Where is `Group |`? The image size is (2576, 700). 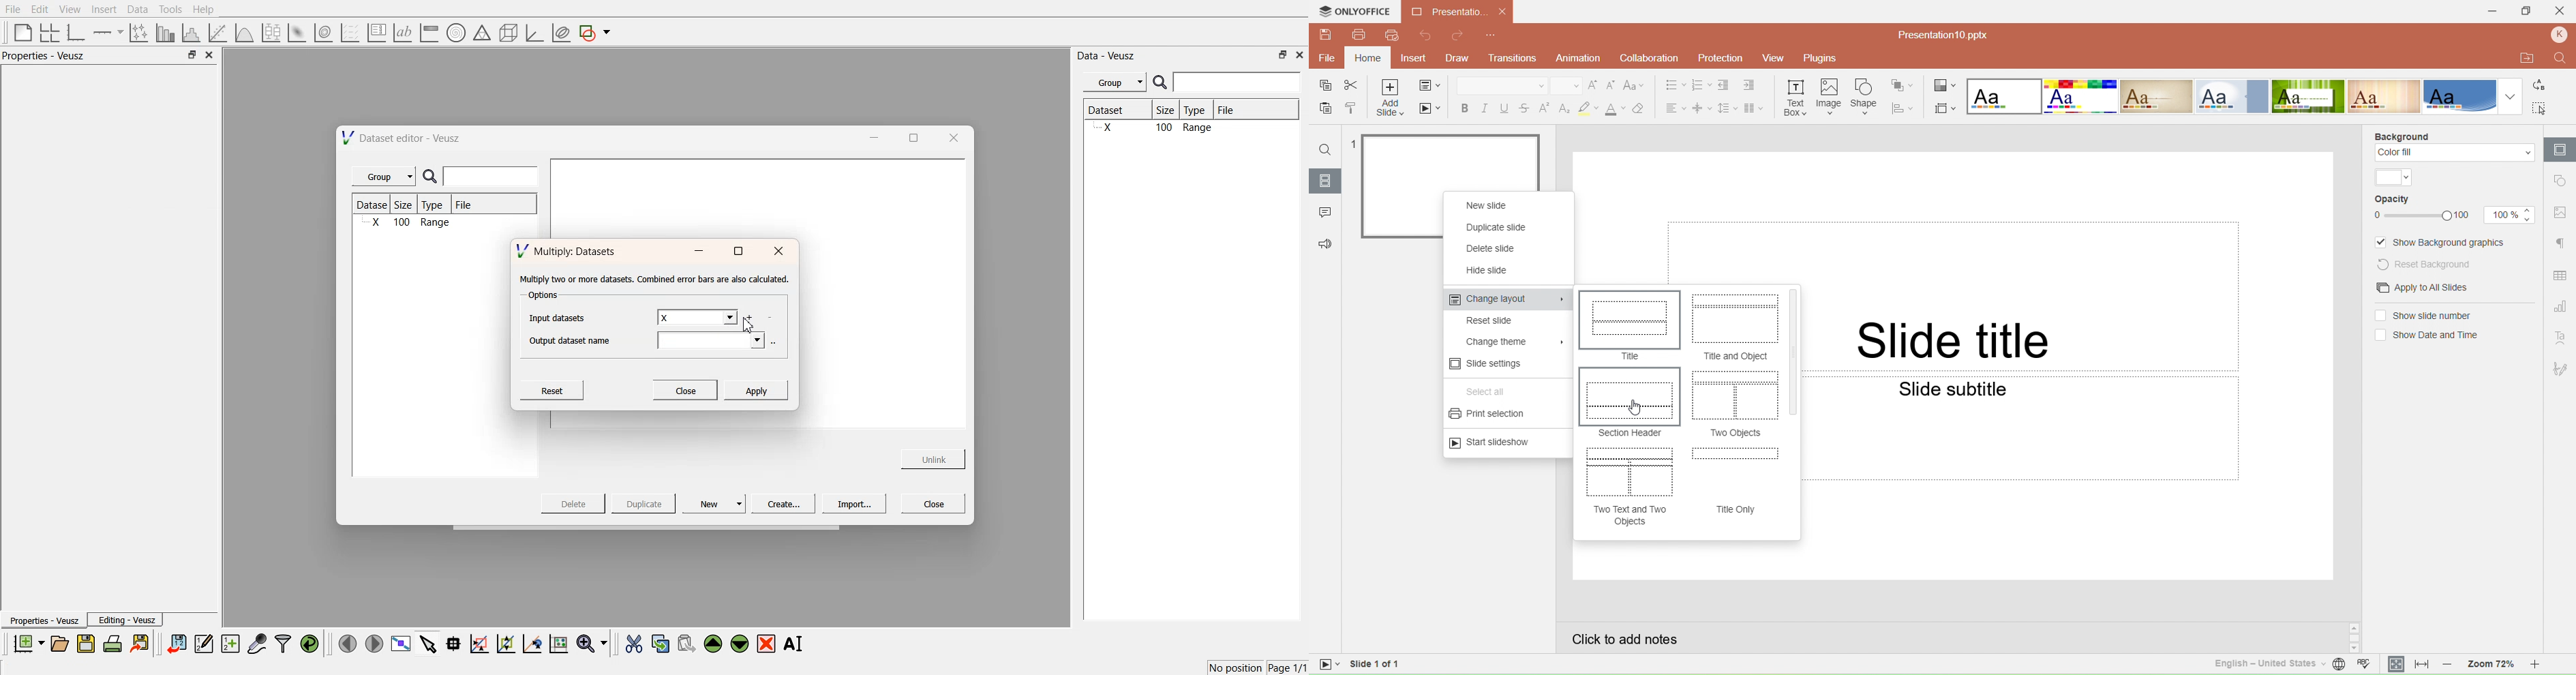
Group | is located at coordinates (386, 177).